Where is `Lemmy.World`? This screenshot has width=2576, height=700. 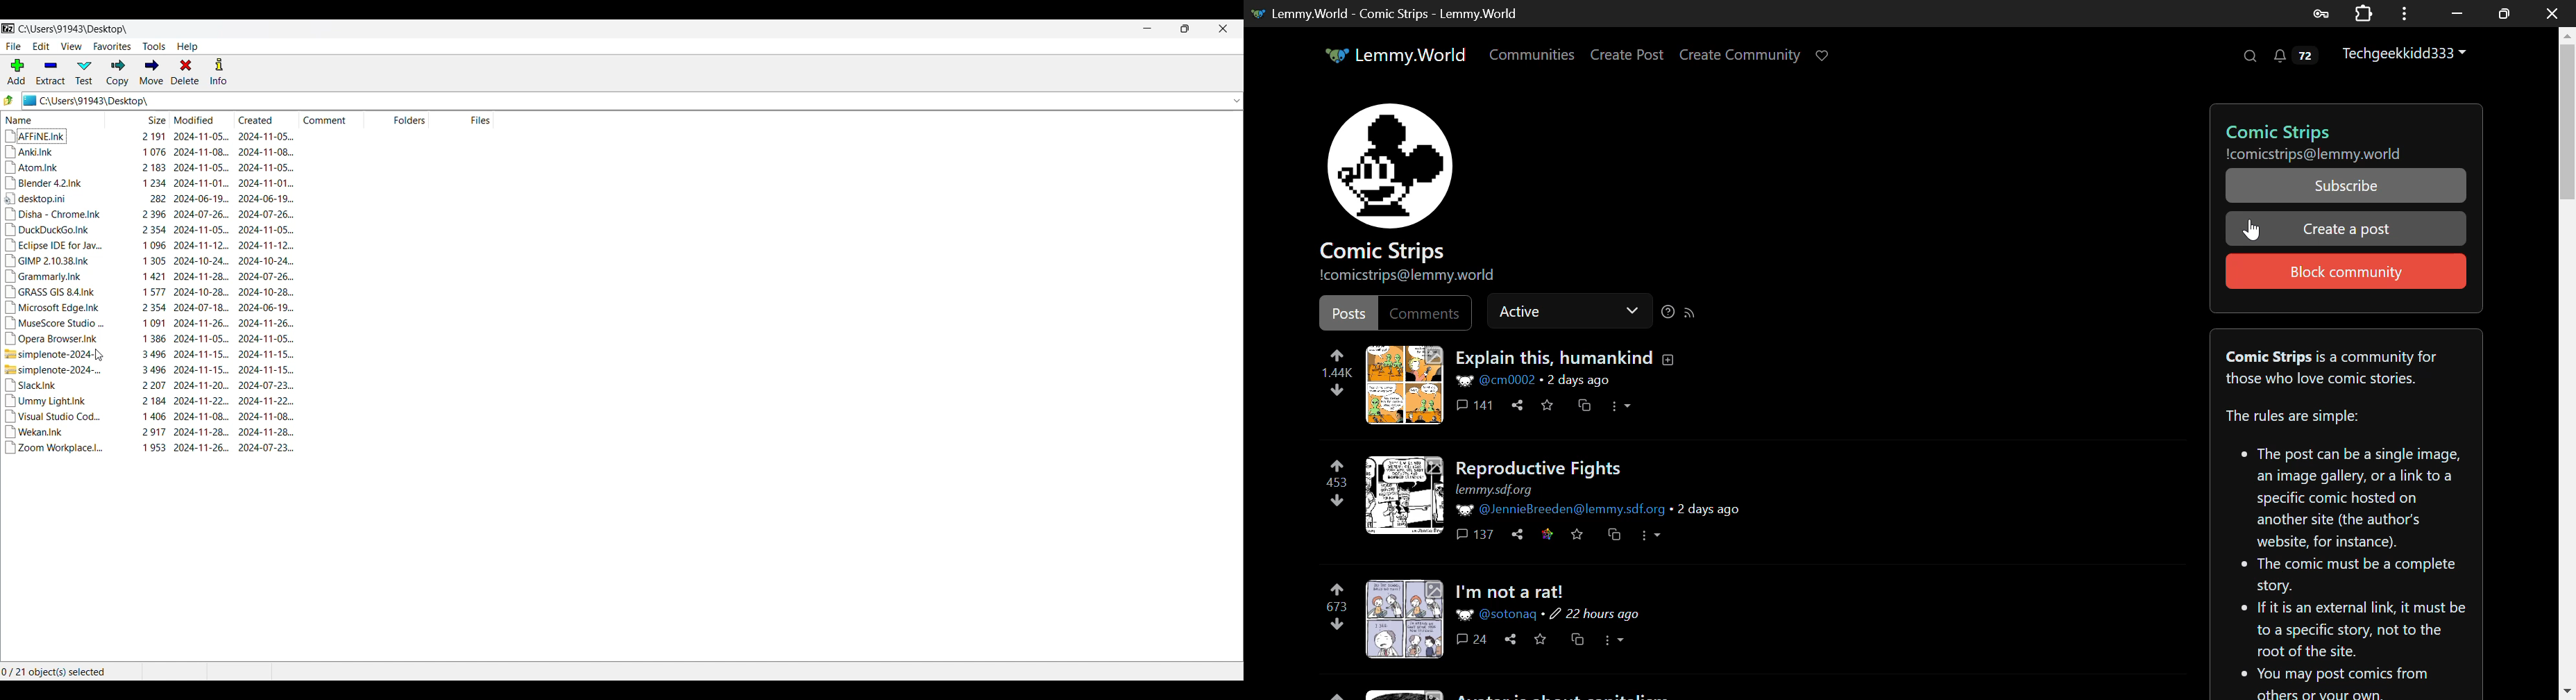 Lemmy.World is located at coordinates (1395, 55).